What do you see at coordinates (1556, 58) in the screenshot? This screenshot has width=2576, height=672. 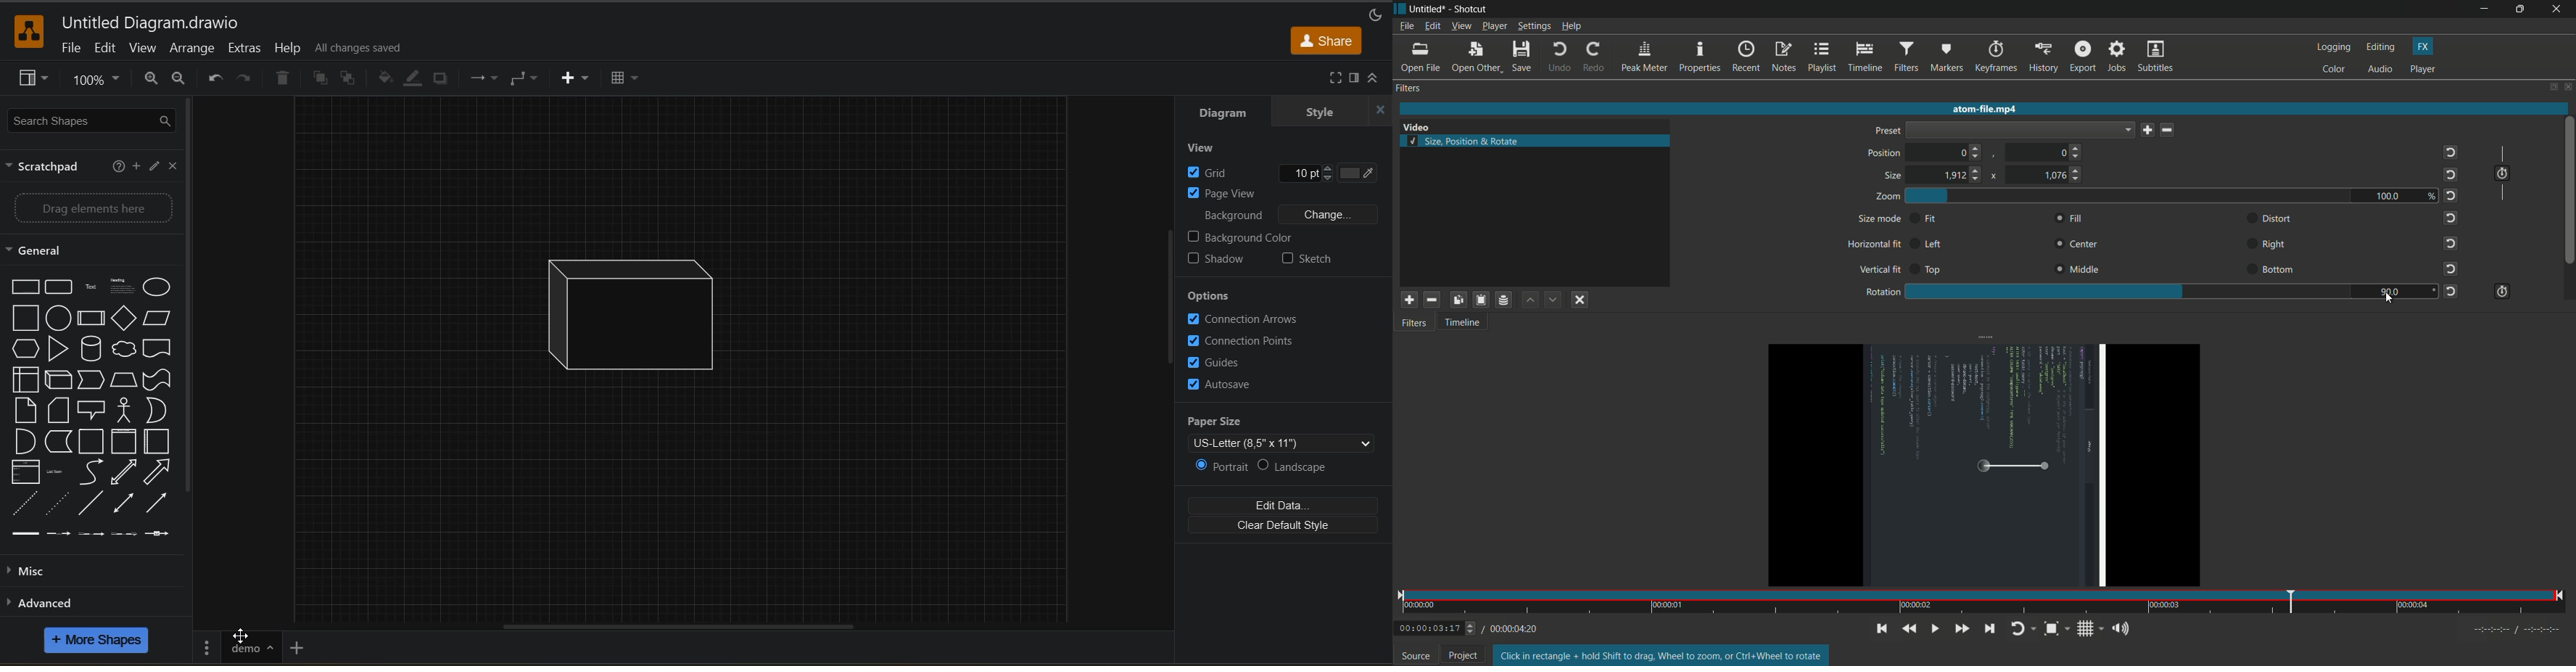 I see `undo` at bounding box center [1556, 58].